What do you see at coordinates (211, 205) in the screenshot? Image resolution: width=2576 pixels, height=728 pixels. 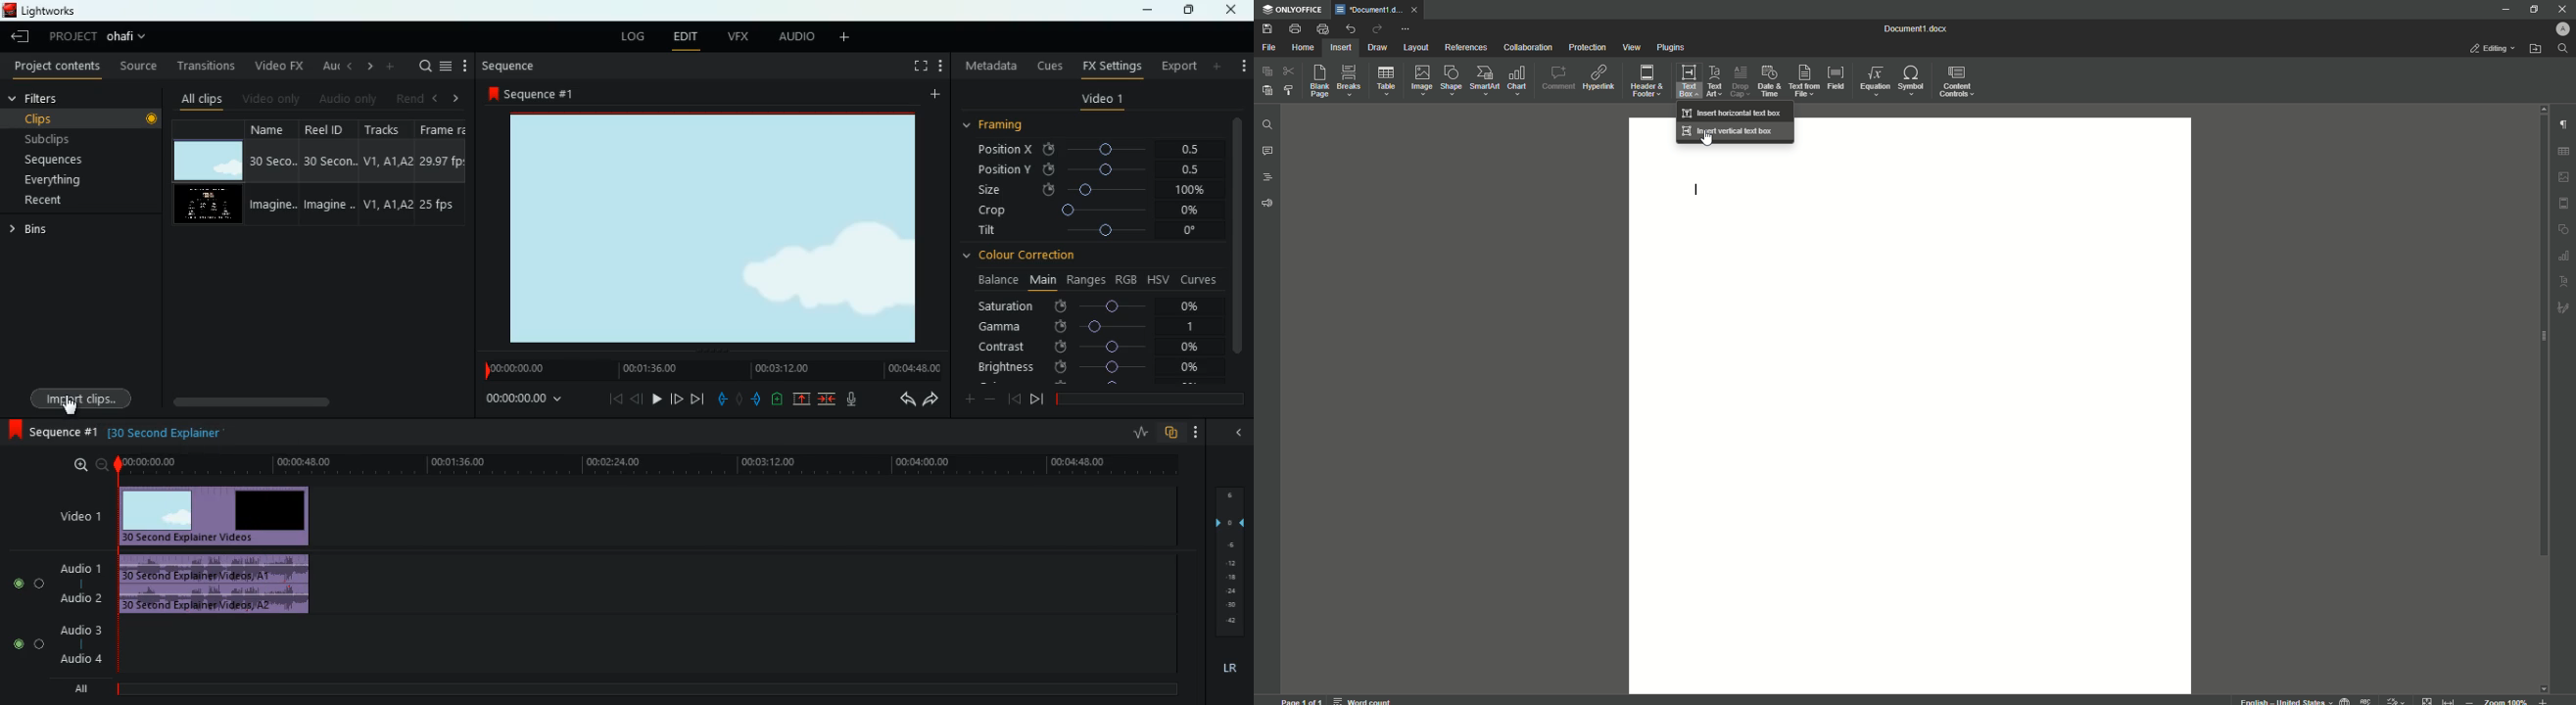 I see `video` at bounding box center [211, 205].